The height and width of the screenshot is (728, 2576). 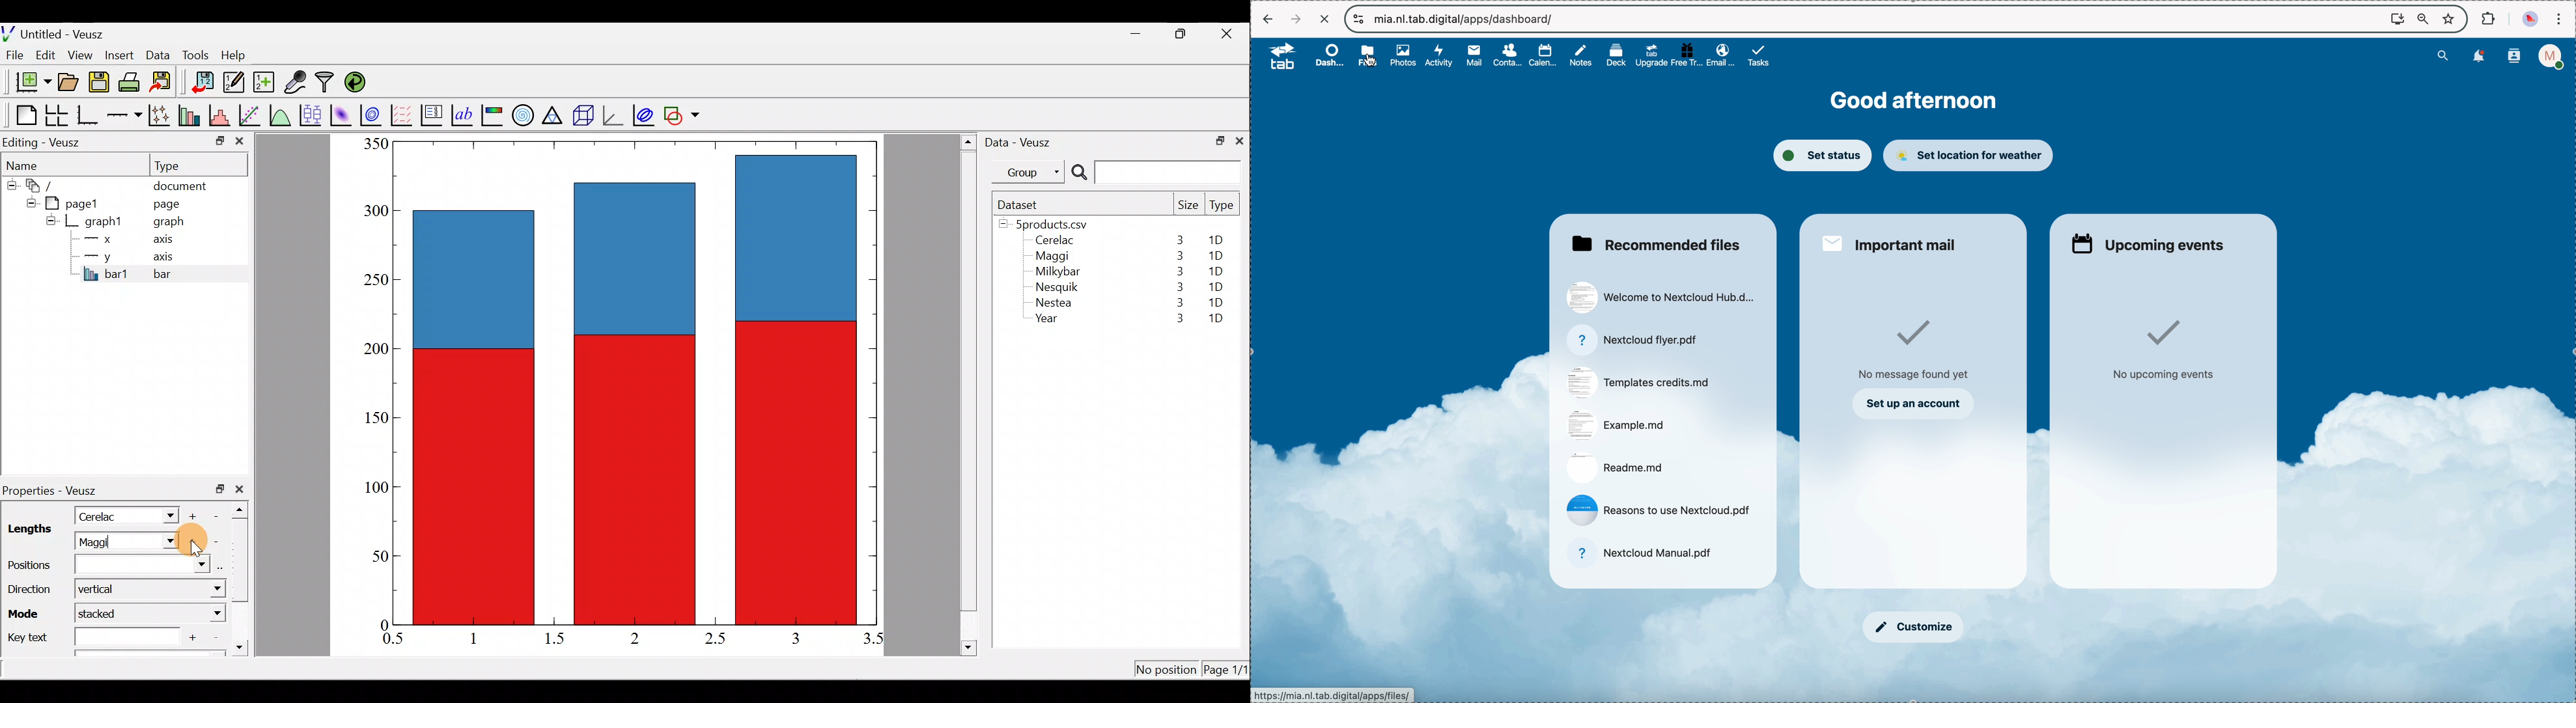 I want to click on 1D, so click(x=1215, y=256).